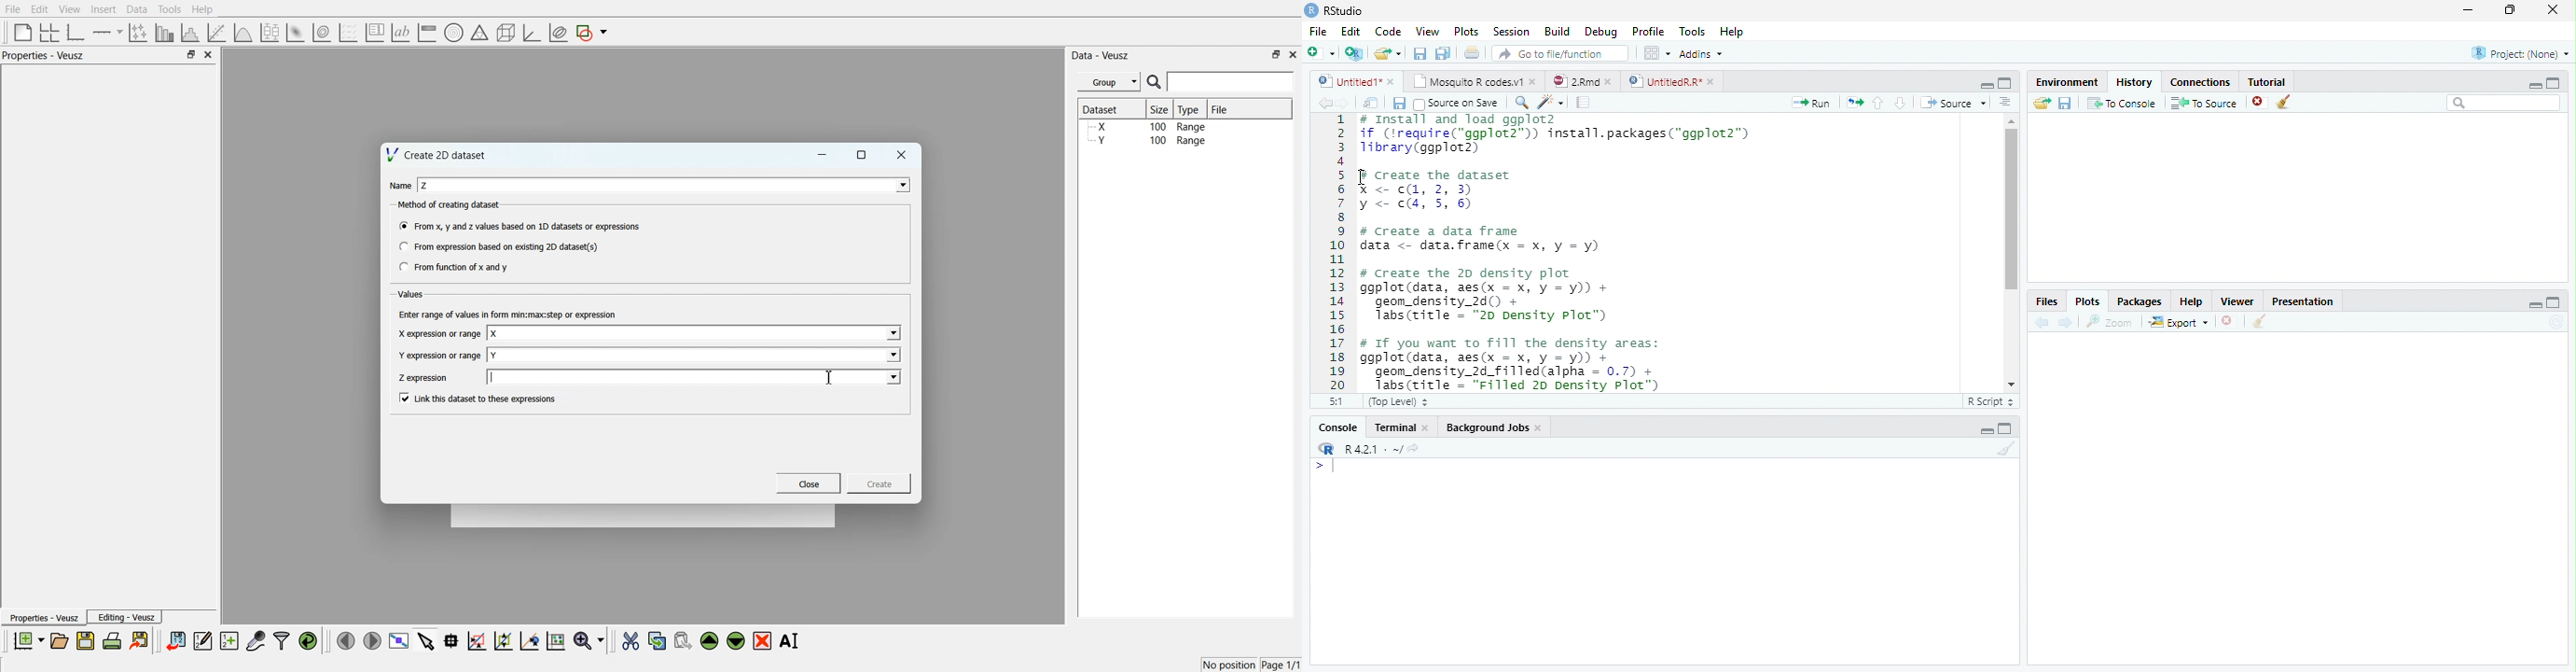 The width and height of the screenshot is (2576, 672). Describe the element at coordinates (1551, 103) in the screenshot. I see `code tool` at that location.